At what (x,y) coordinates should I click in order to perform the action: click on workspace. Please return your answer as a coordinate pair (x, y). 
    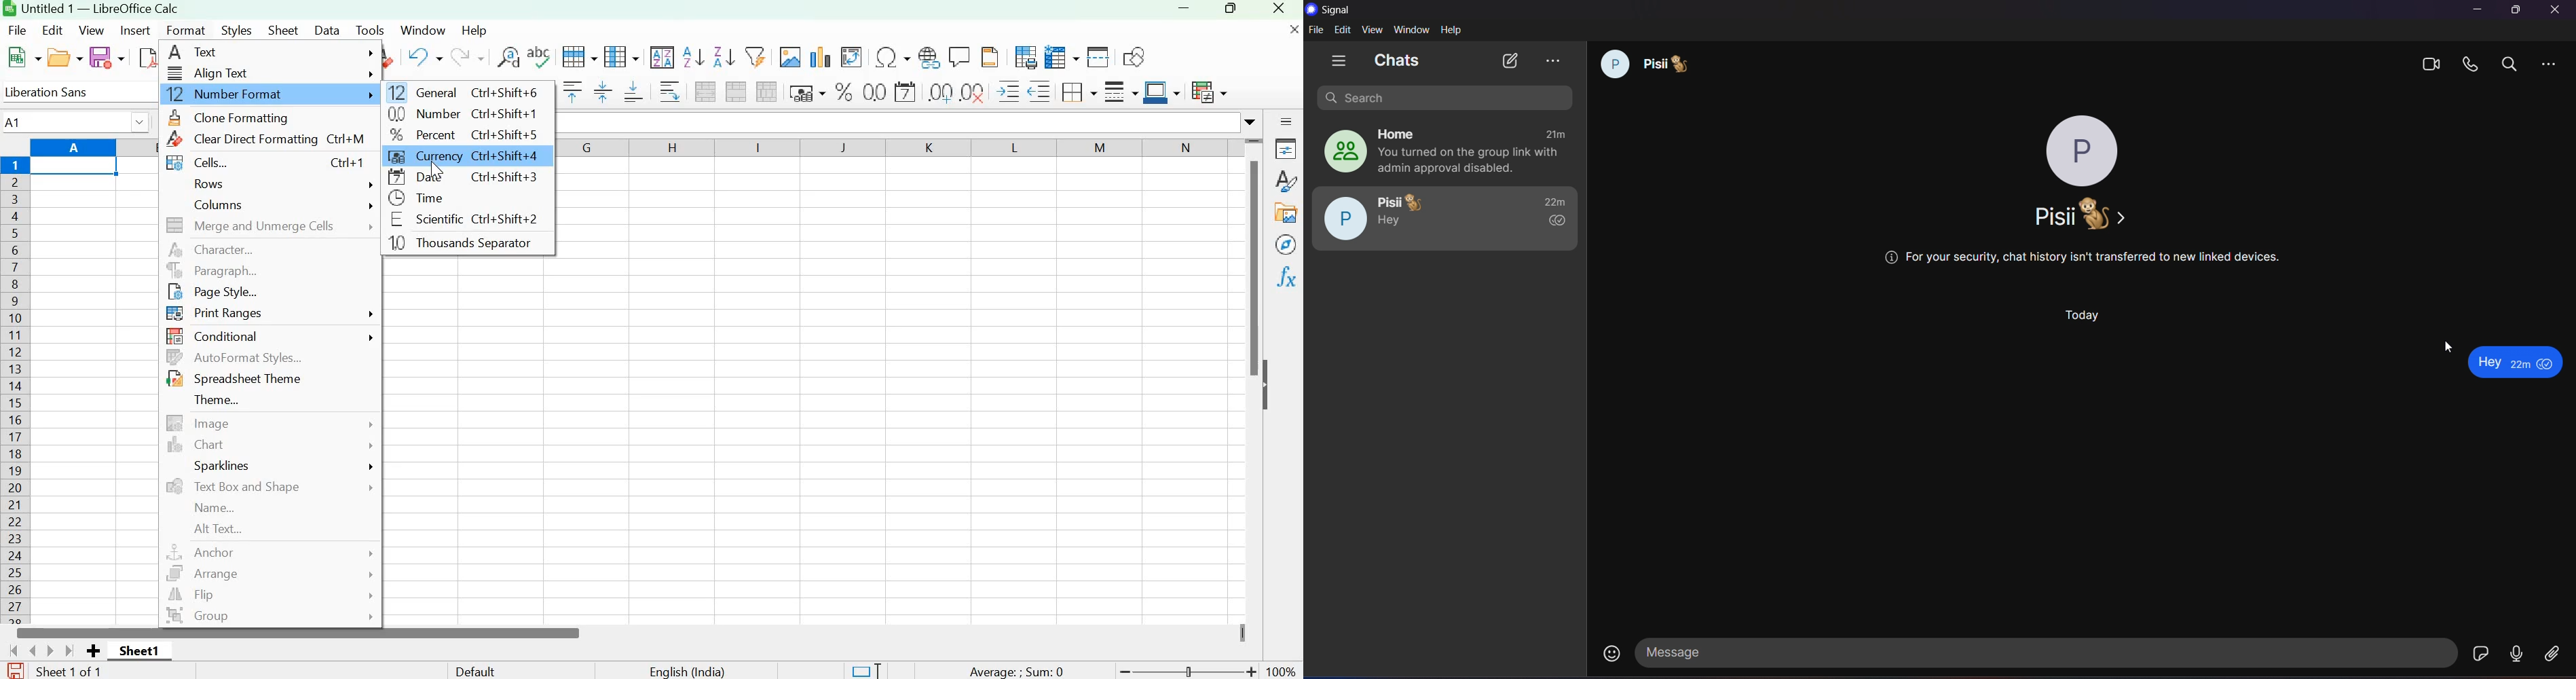
    Looking at the image, I should click on (472, 442).